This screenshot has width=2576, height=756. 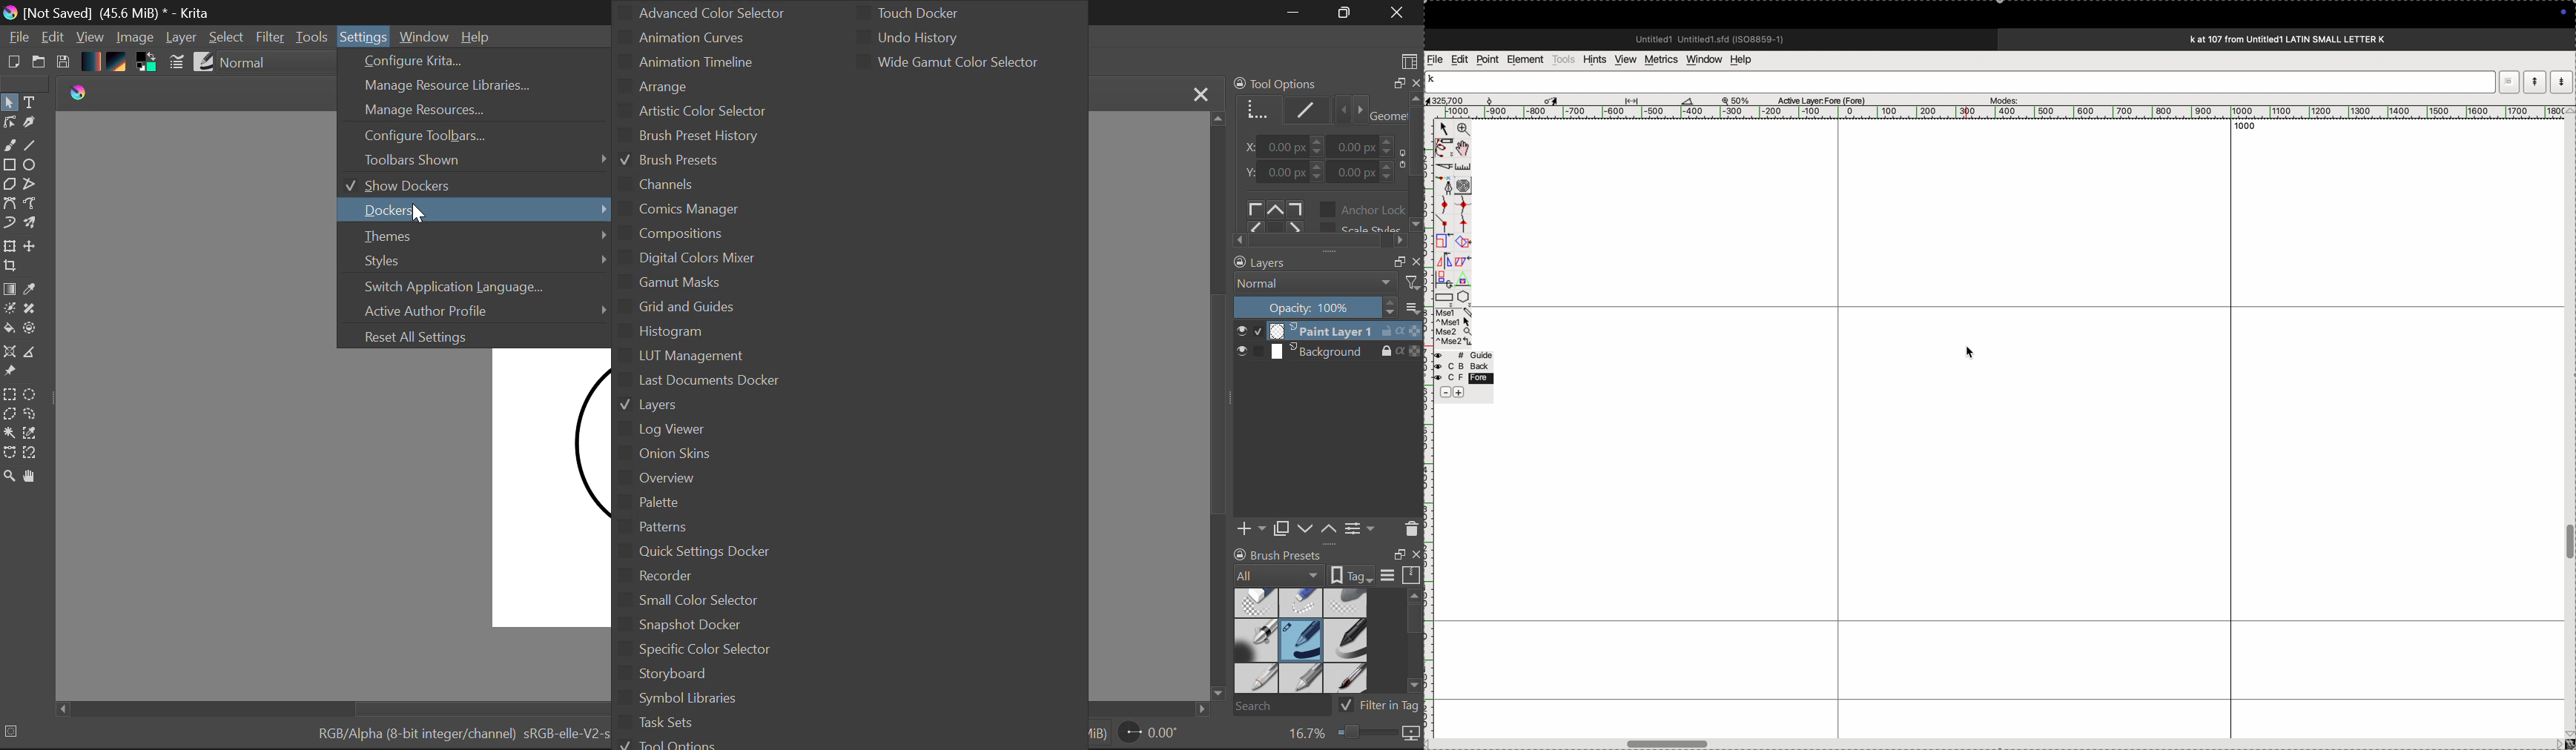 What do you see at coordinates (1447, 185) in the screenshot?
I see `fountain pen` at bounding box center [1447, 185].